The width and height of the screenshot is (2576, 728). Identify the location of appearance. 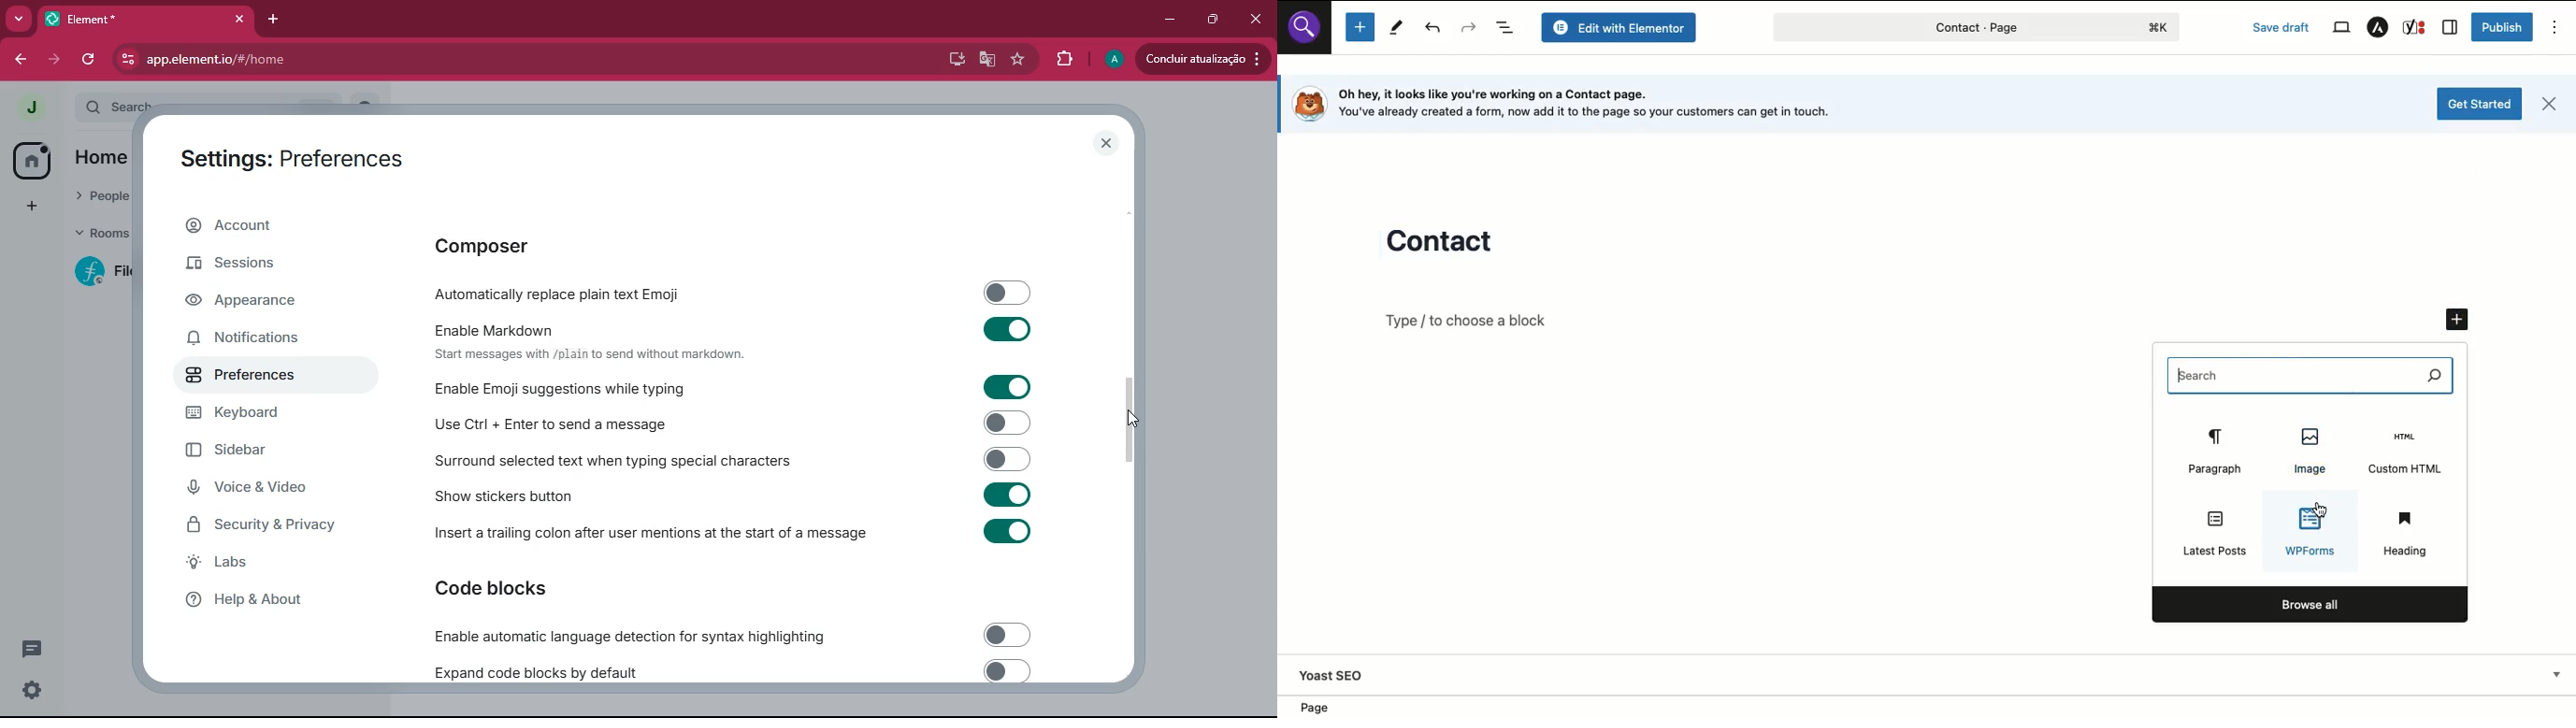
(251, 304).